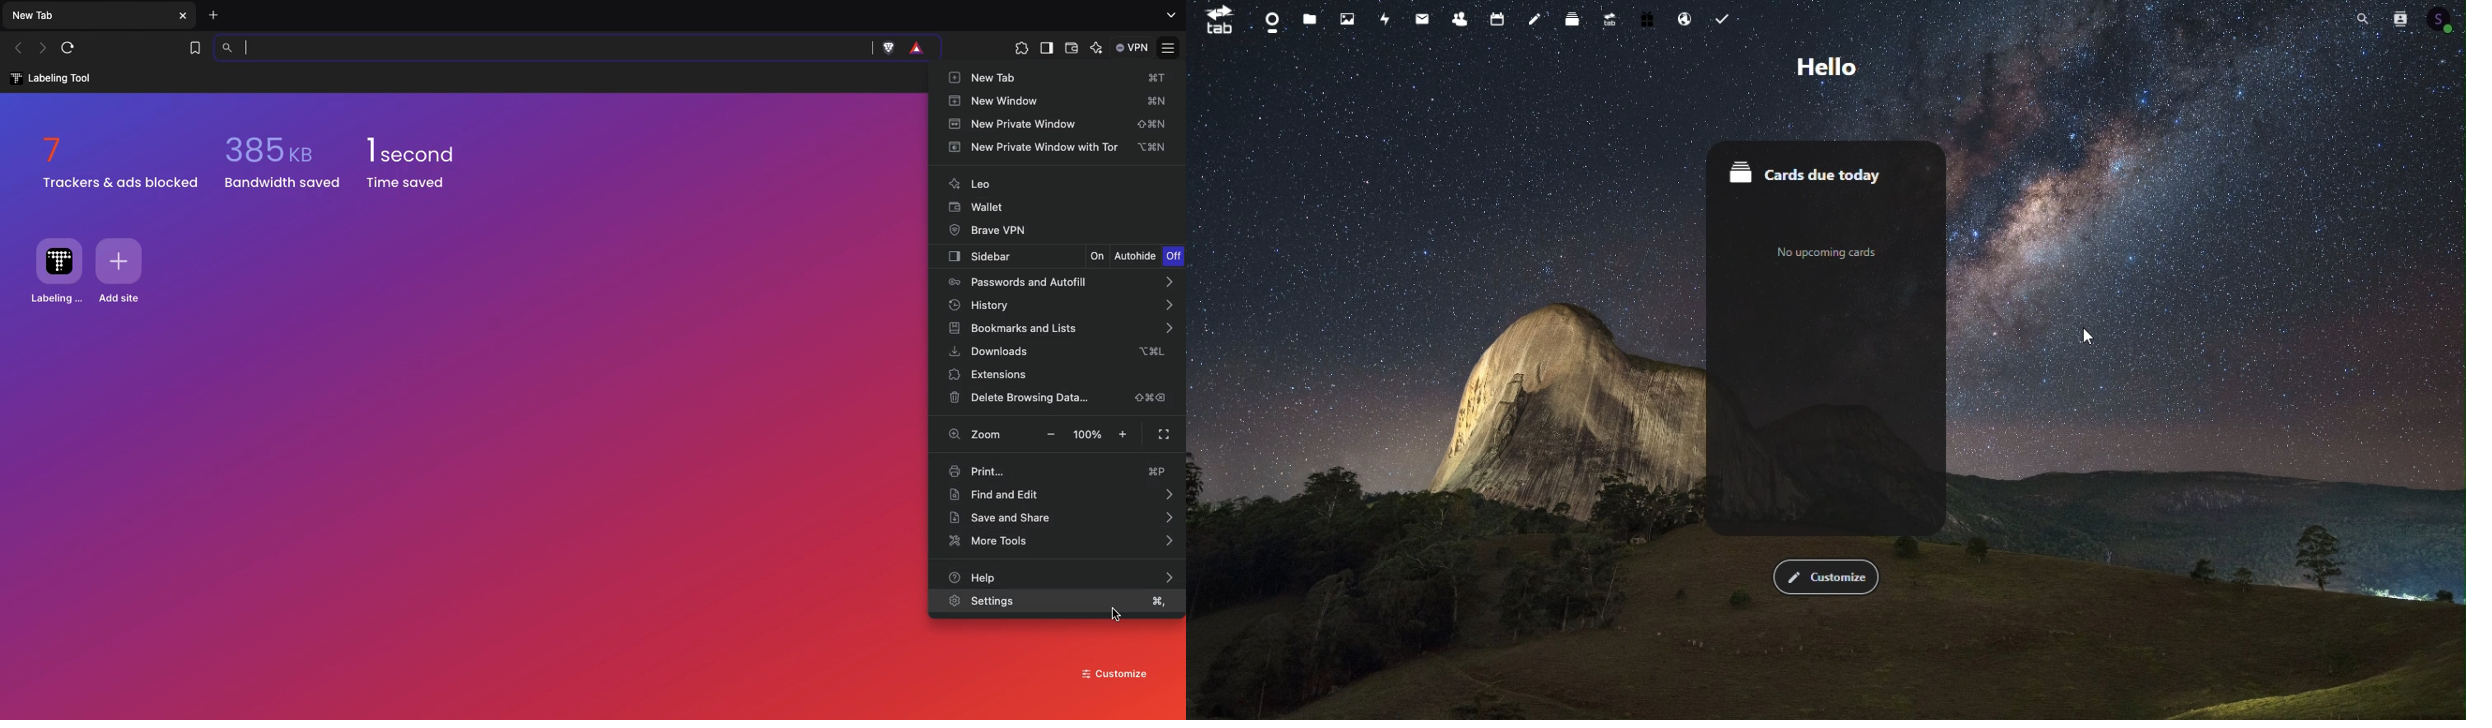  Describe the element at coordinates (1064, 496) in the screenshot. I see `Find and edit` at that location.